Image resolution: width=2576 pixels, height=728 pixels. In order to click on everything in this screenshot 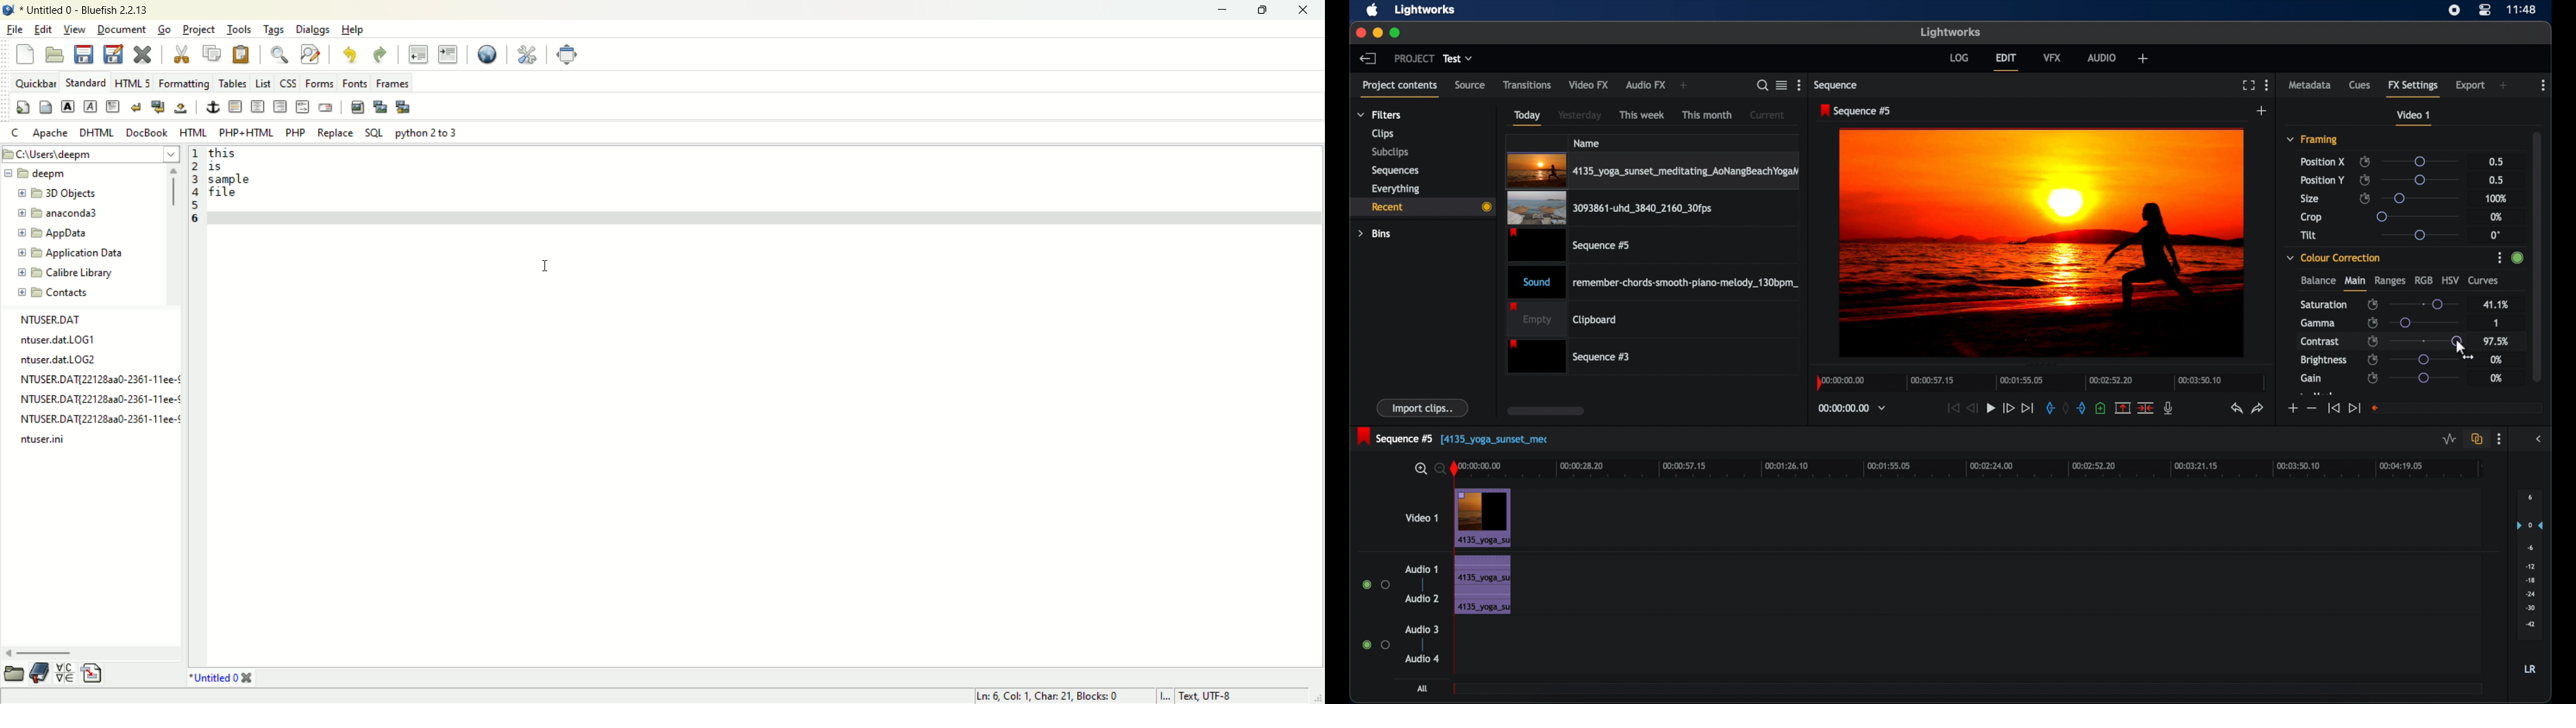, I will do `click(1396, 188)`.